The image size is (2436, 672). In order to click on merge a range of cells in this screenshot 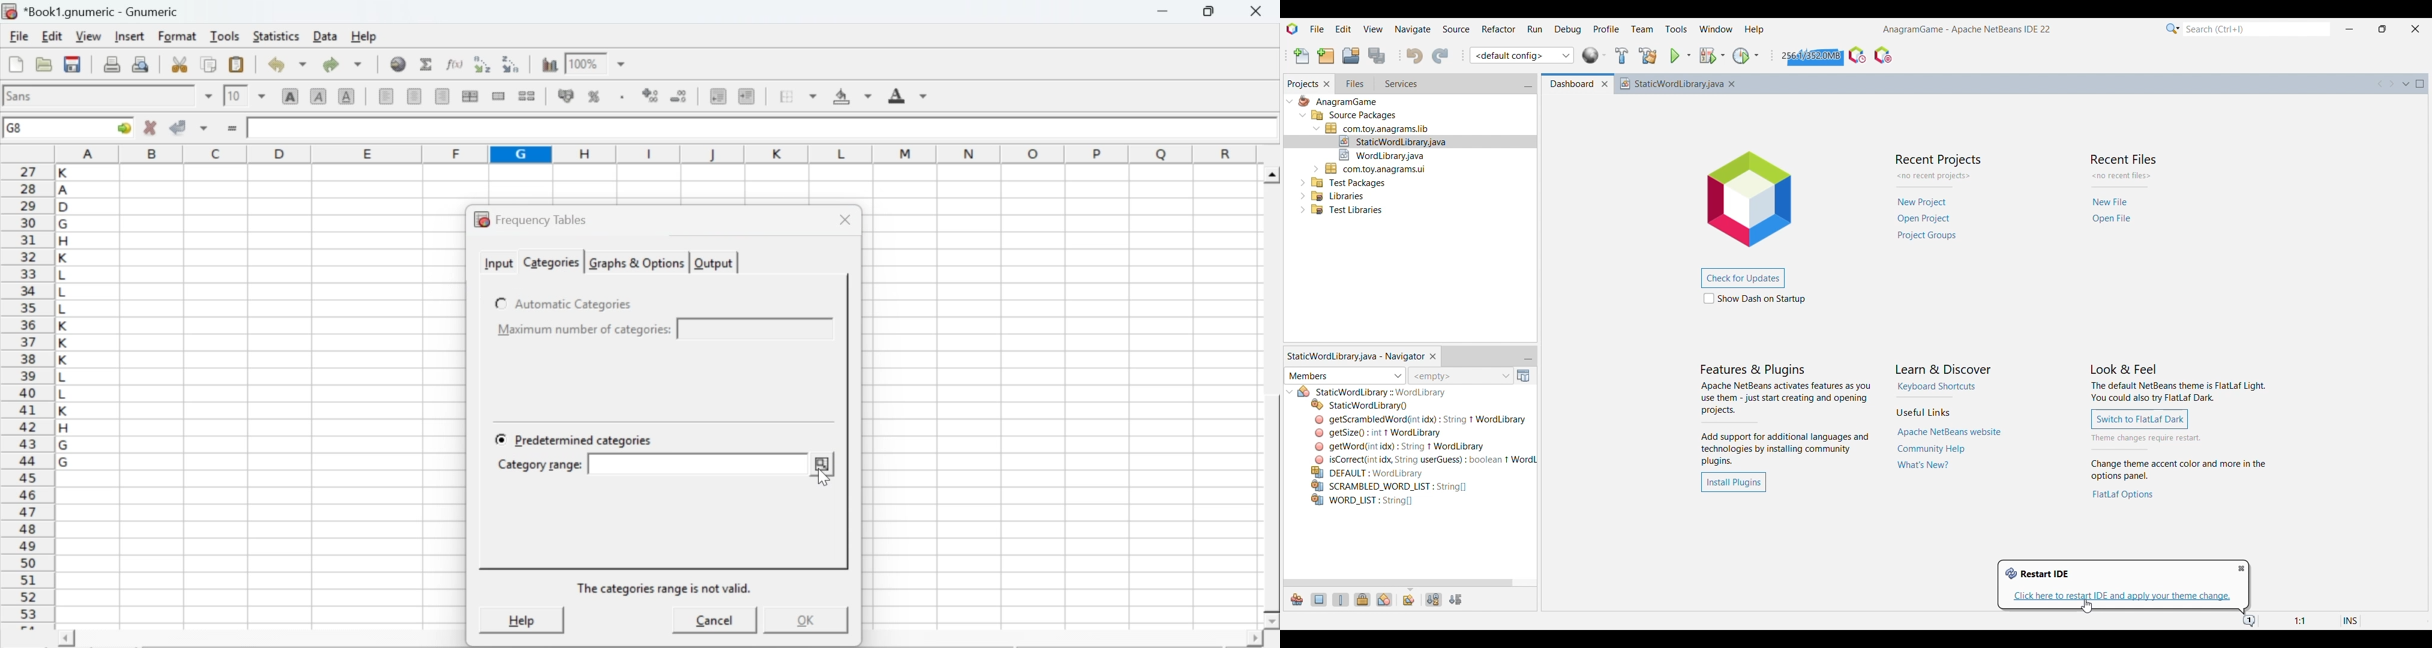, I will do `click(499, 96)`.